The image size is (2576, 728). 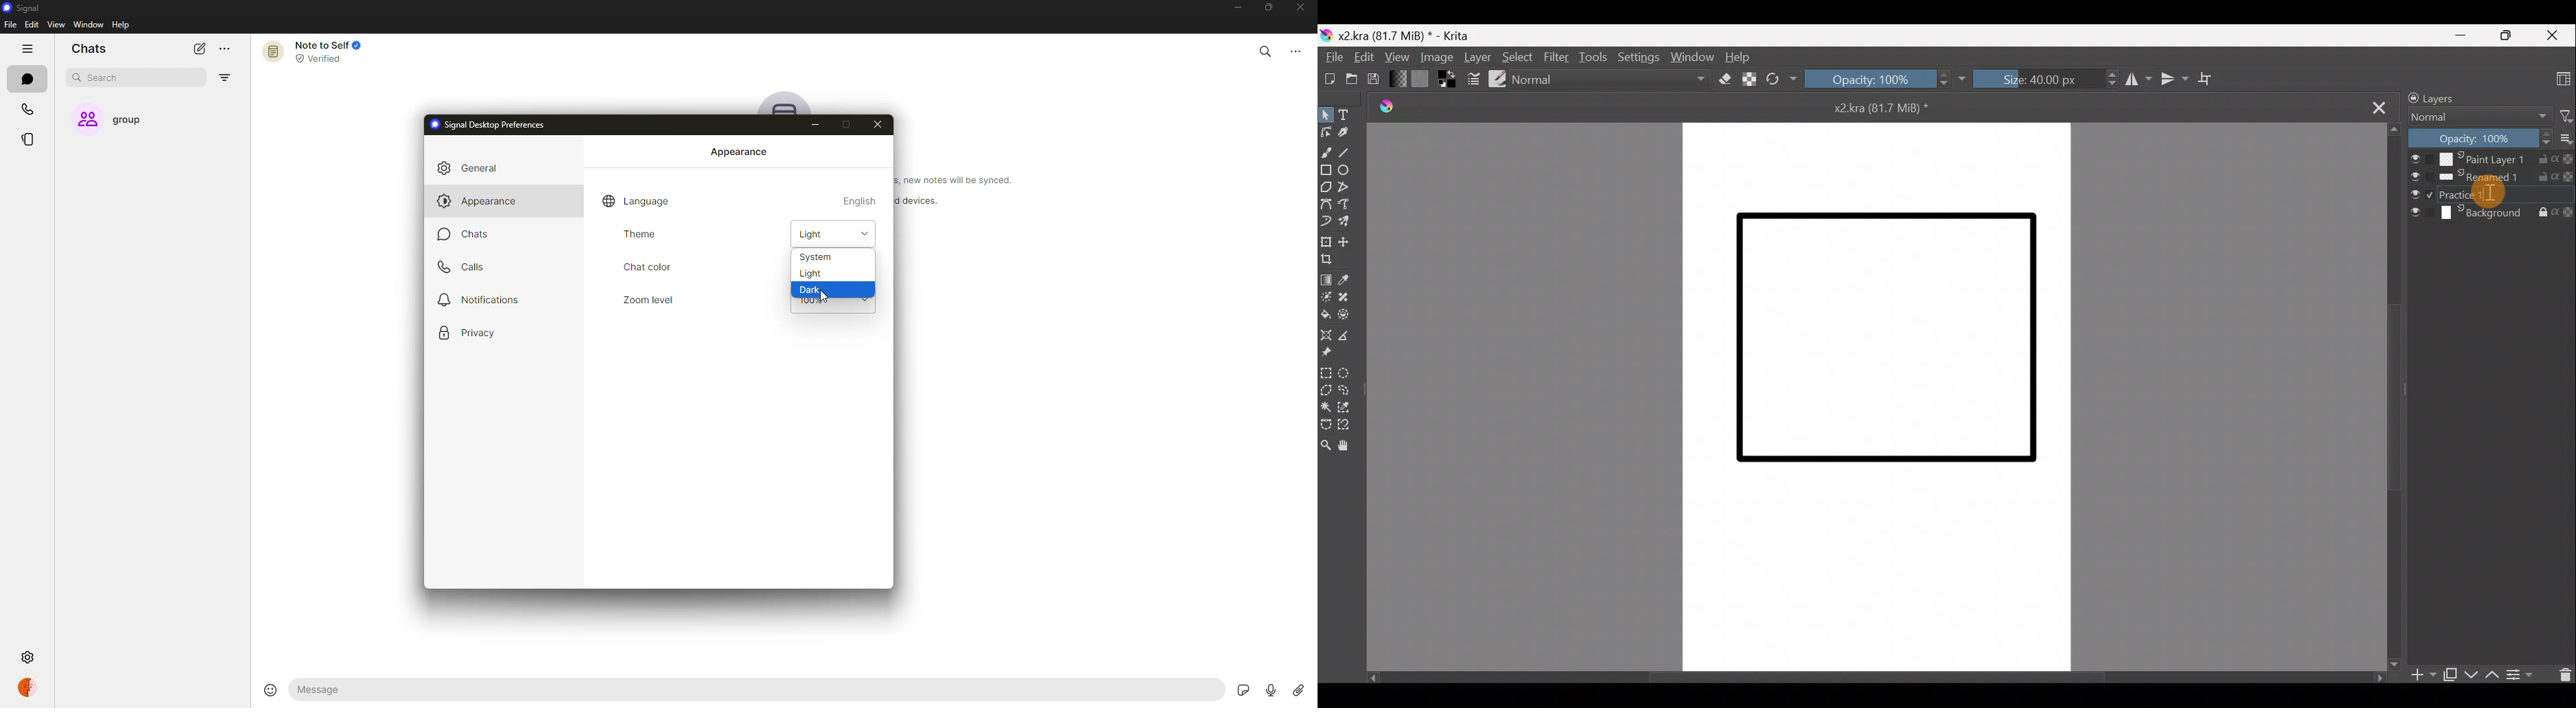 I want to click on Bezier curve tool, so click(x=1327, y=205).